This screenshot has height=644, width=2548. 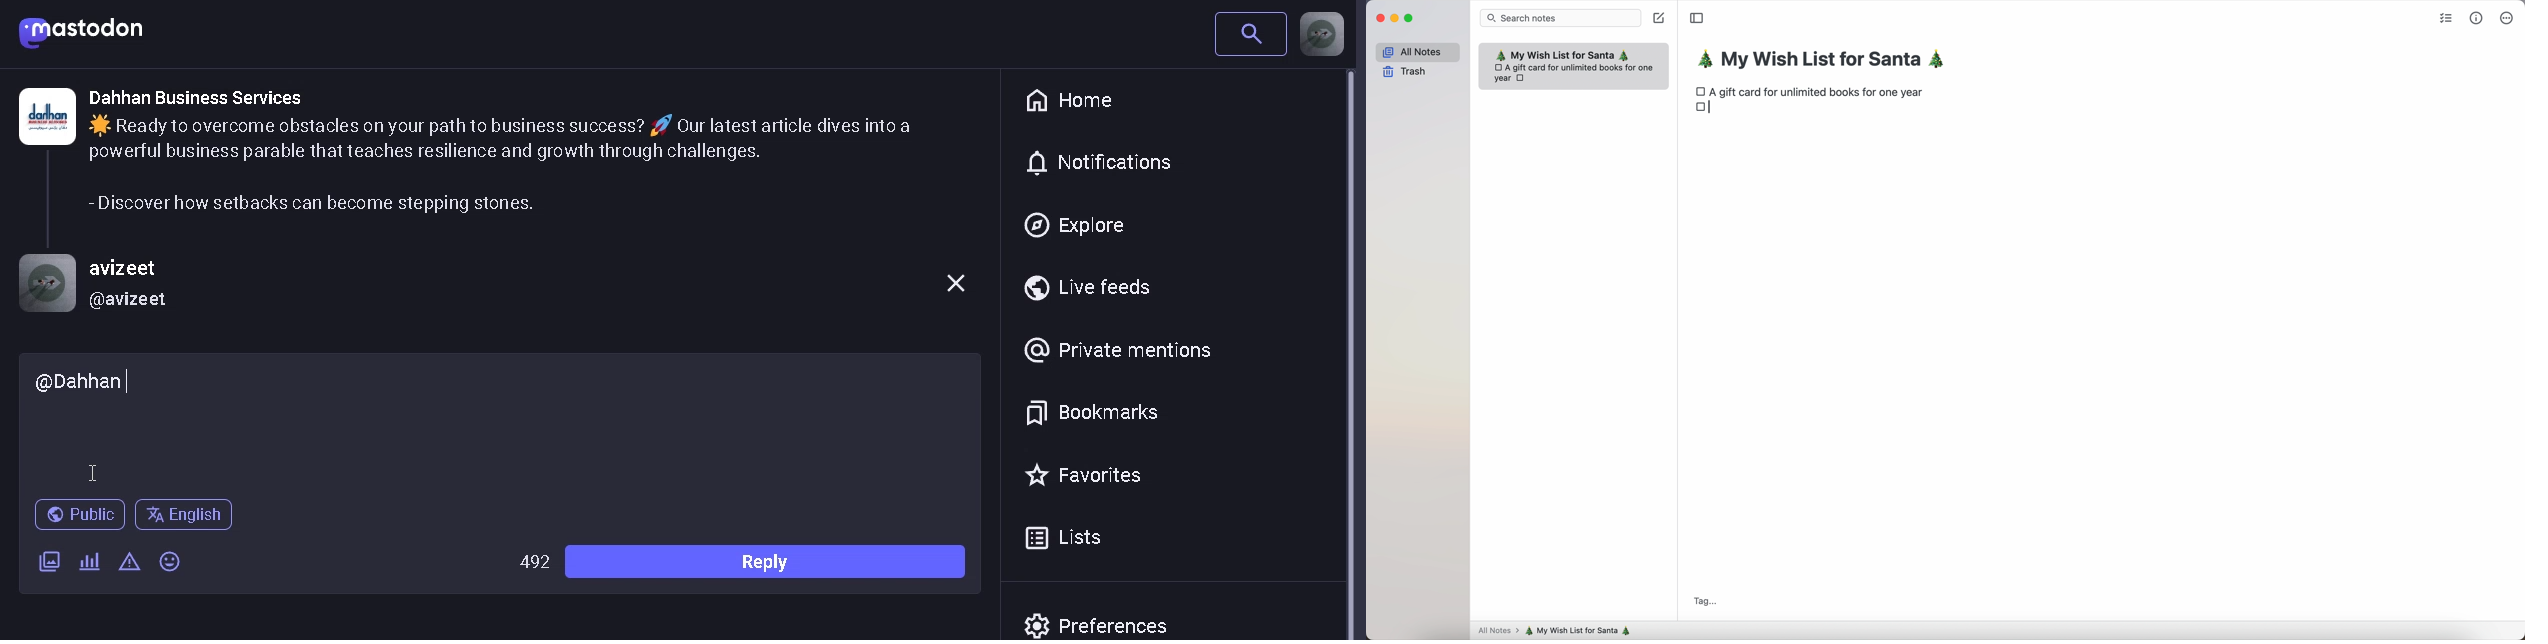 I want to click on home, so click(x=1076, y=101).